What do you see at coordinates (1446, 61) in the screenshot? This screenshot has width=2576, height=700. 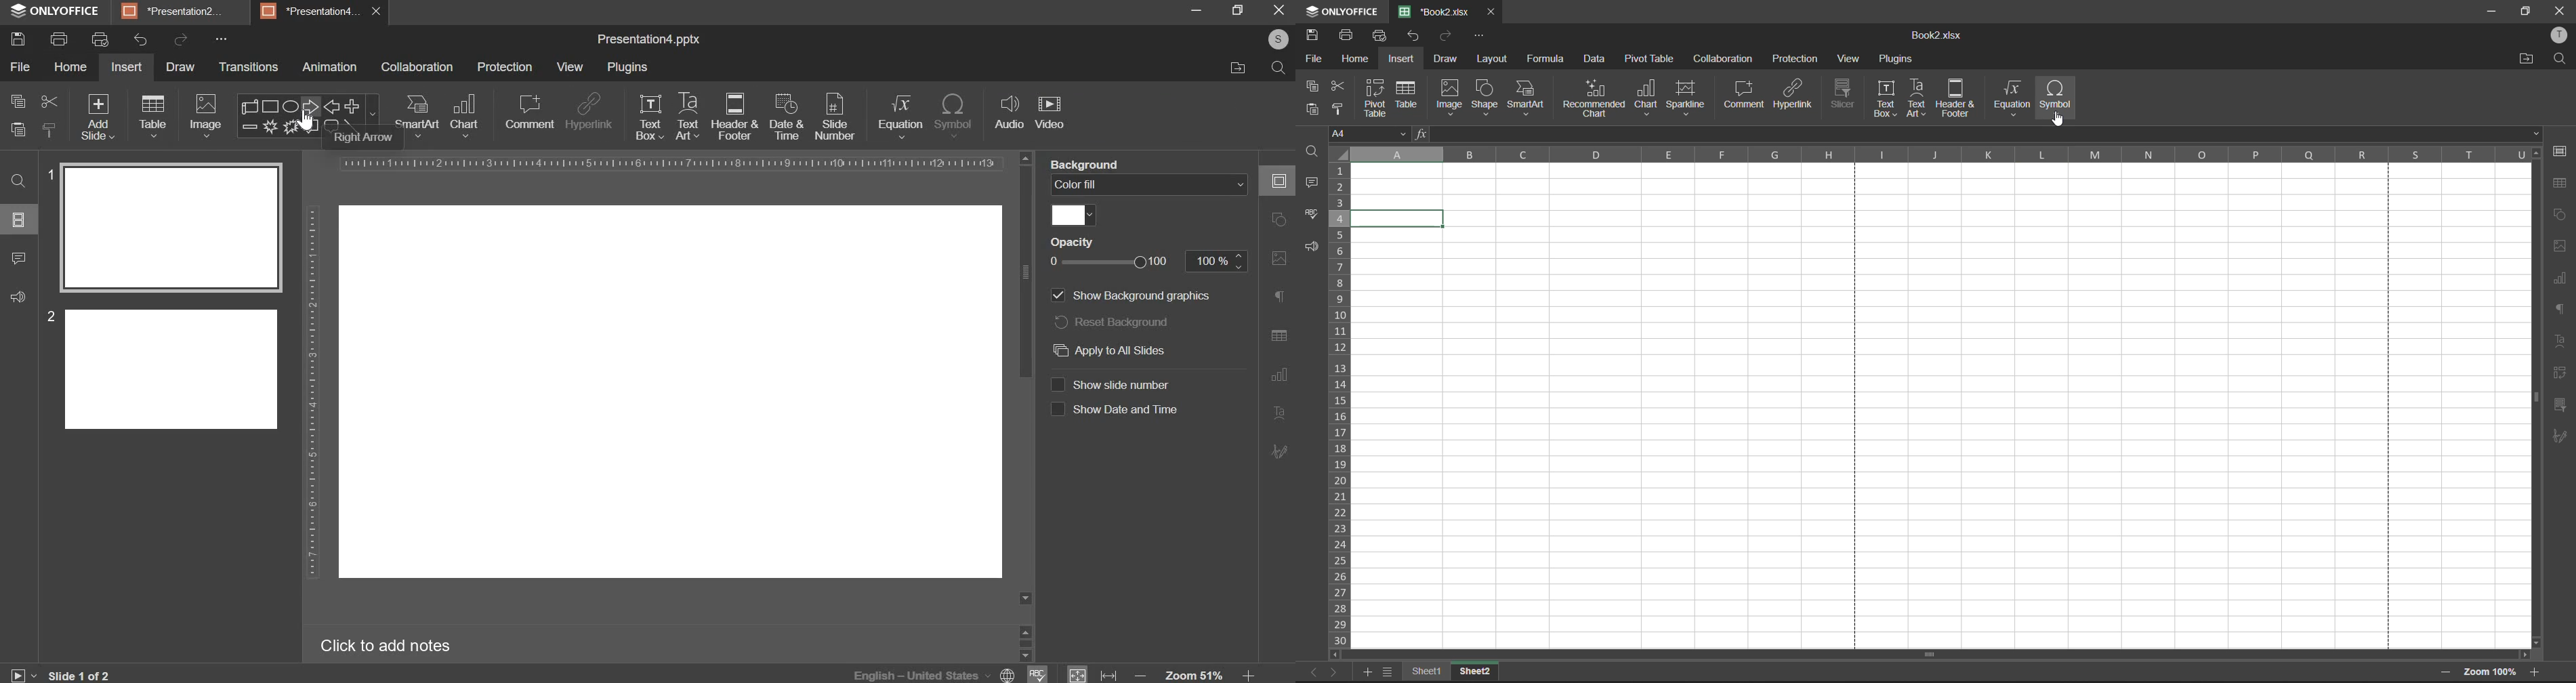 I see `draw` at bounding box center [1446, 61].